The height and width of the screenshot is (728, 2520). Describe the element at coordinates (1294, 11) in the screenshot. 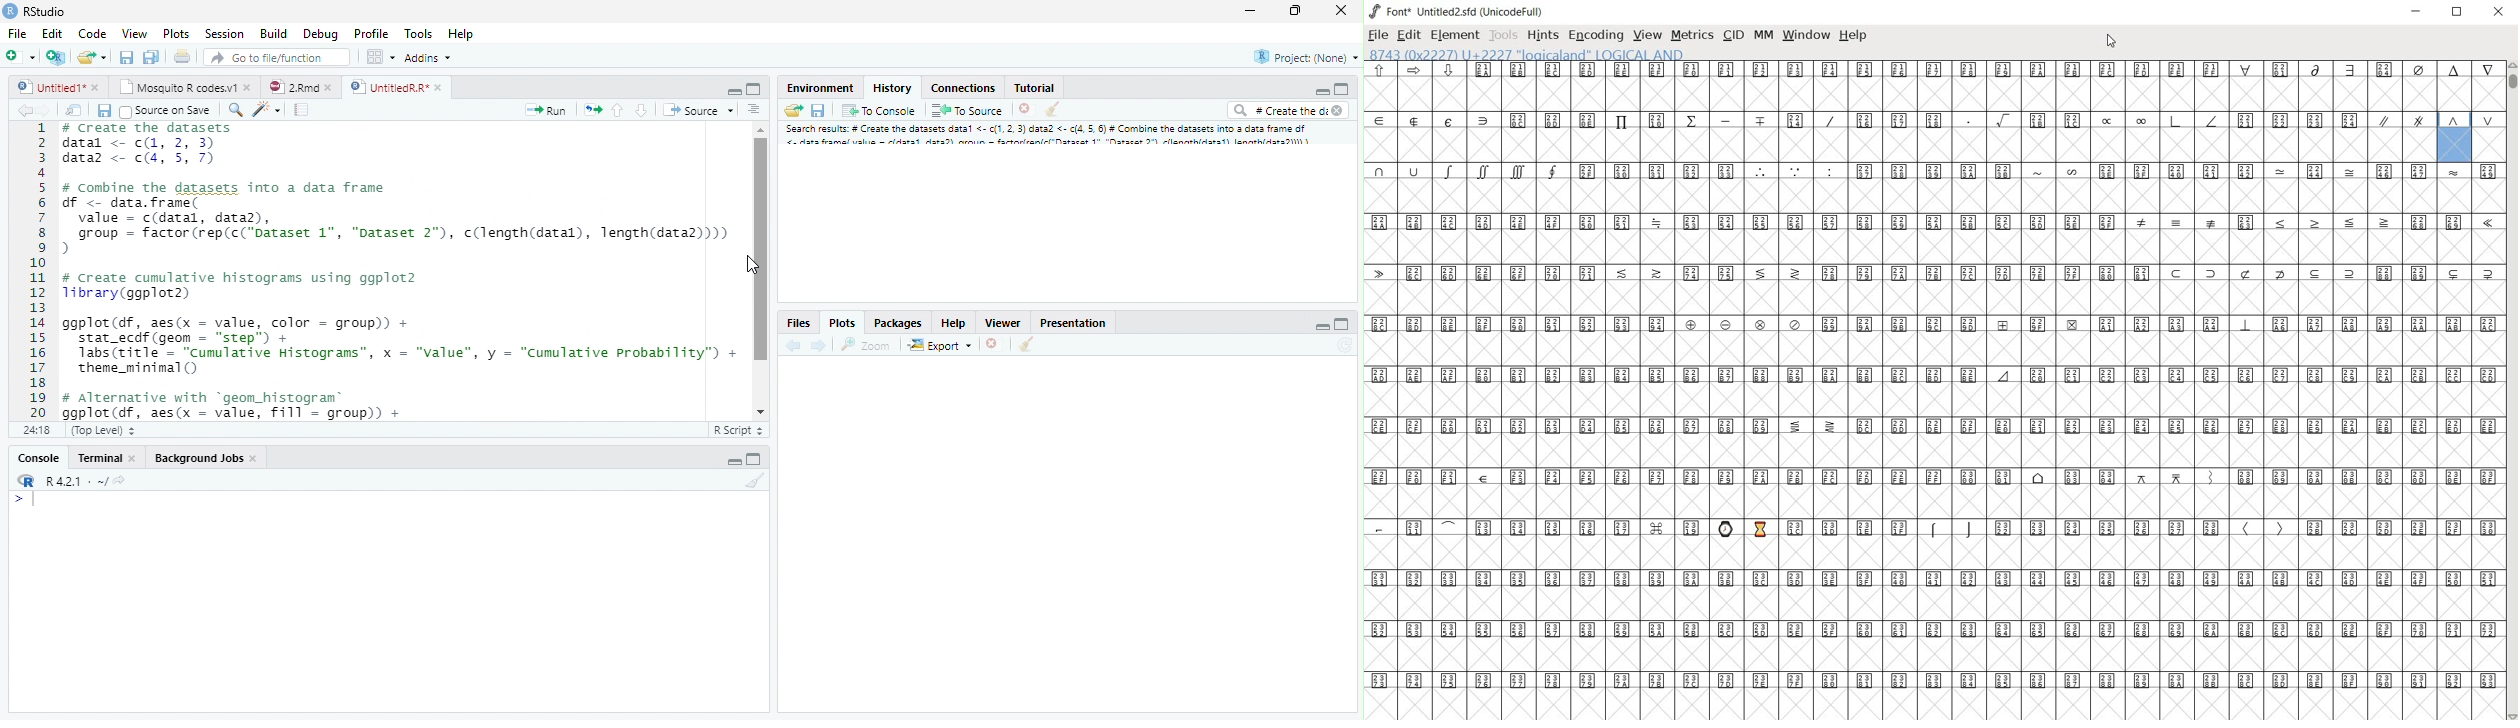

I see `Maximize` at that location.